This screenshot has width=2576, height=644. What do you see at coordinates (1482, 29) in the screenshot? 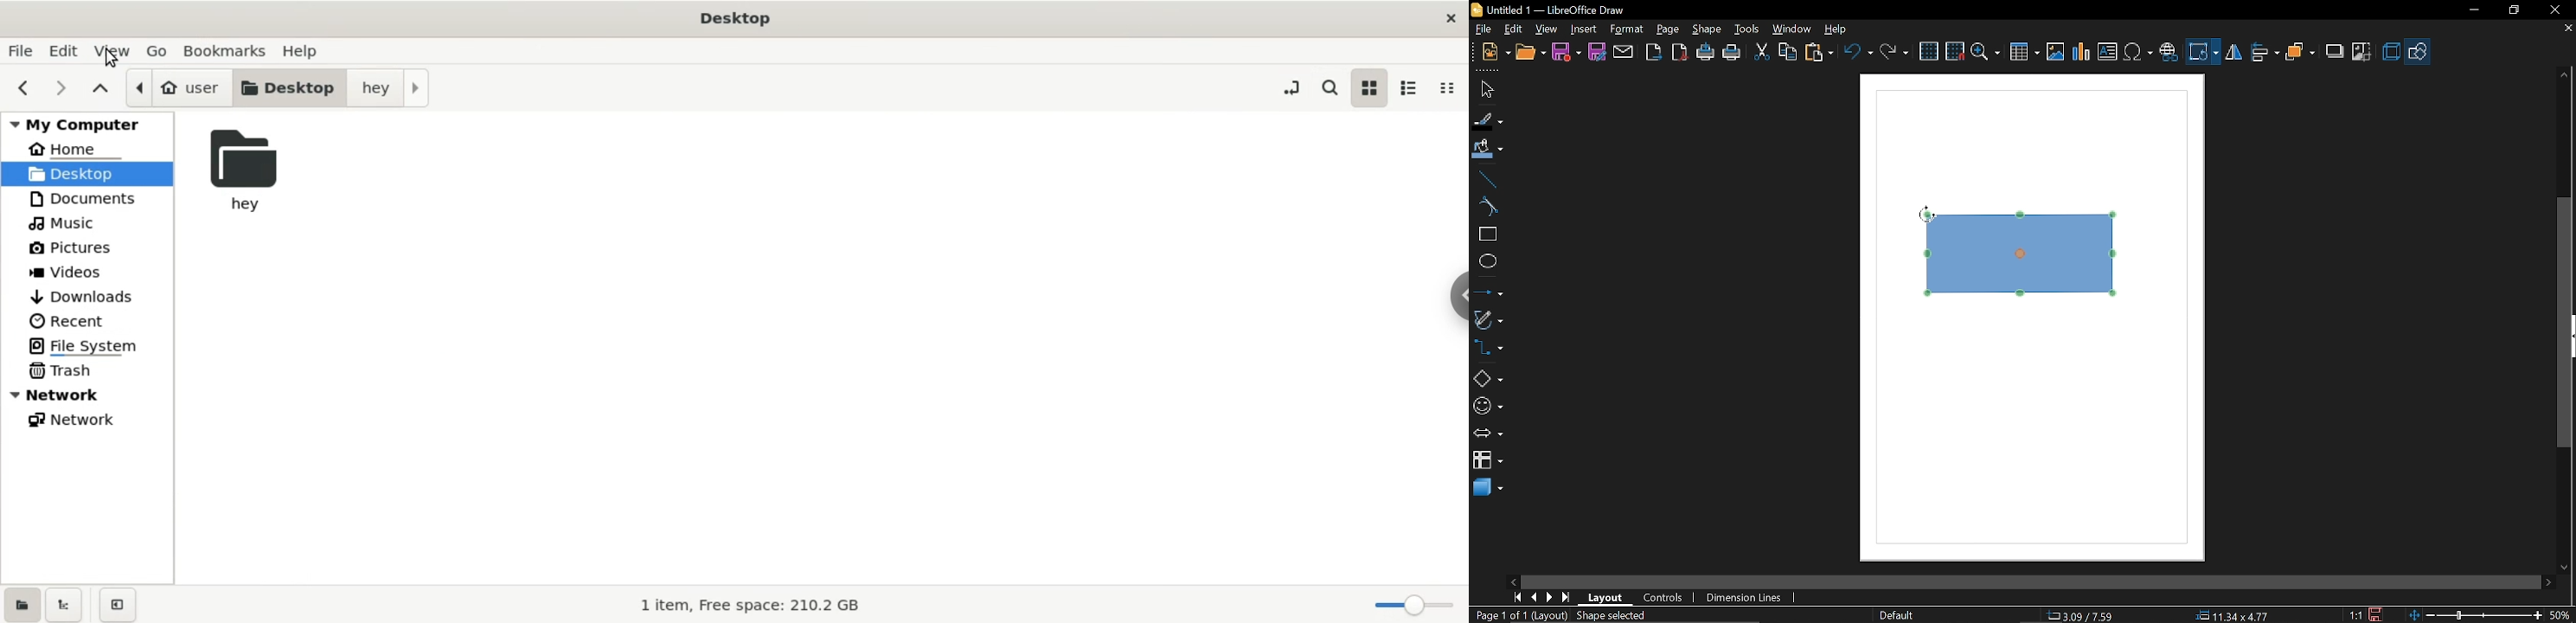
I see `file ` at bounding box center [1482, 29].